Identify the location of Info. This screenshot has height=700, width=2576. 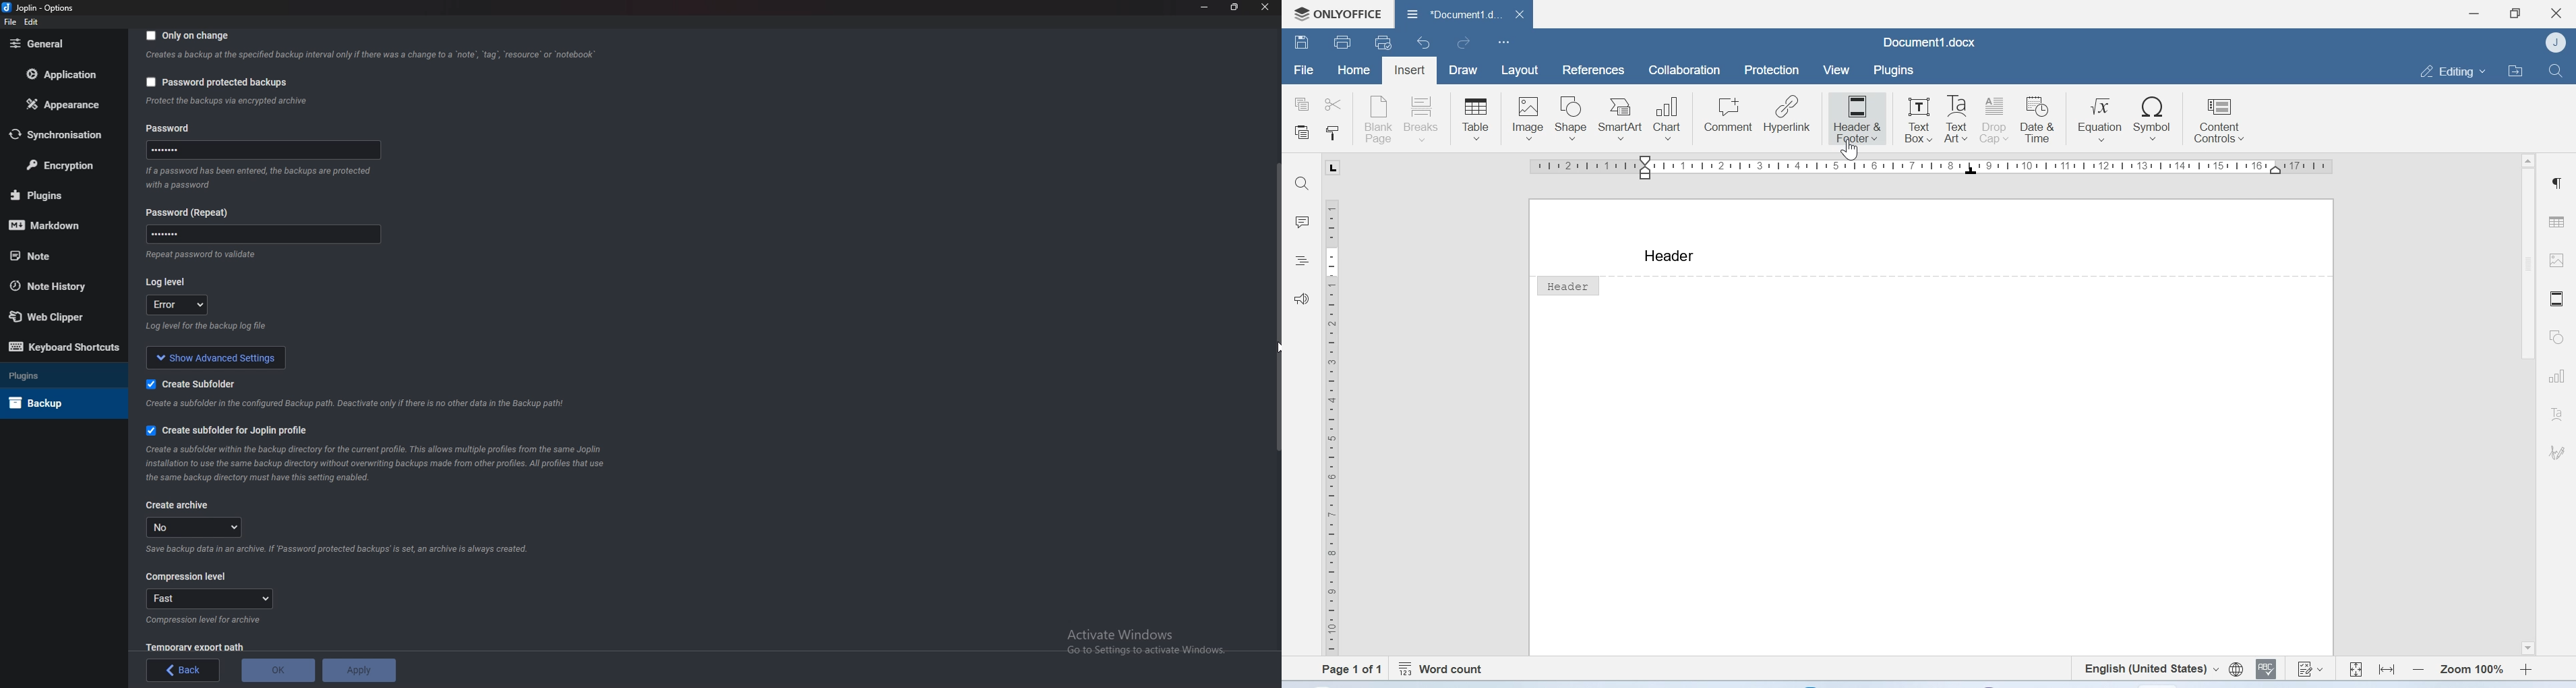
(263, 177).